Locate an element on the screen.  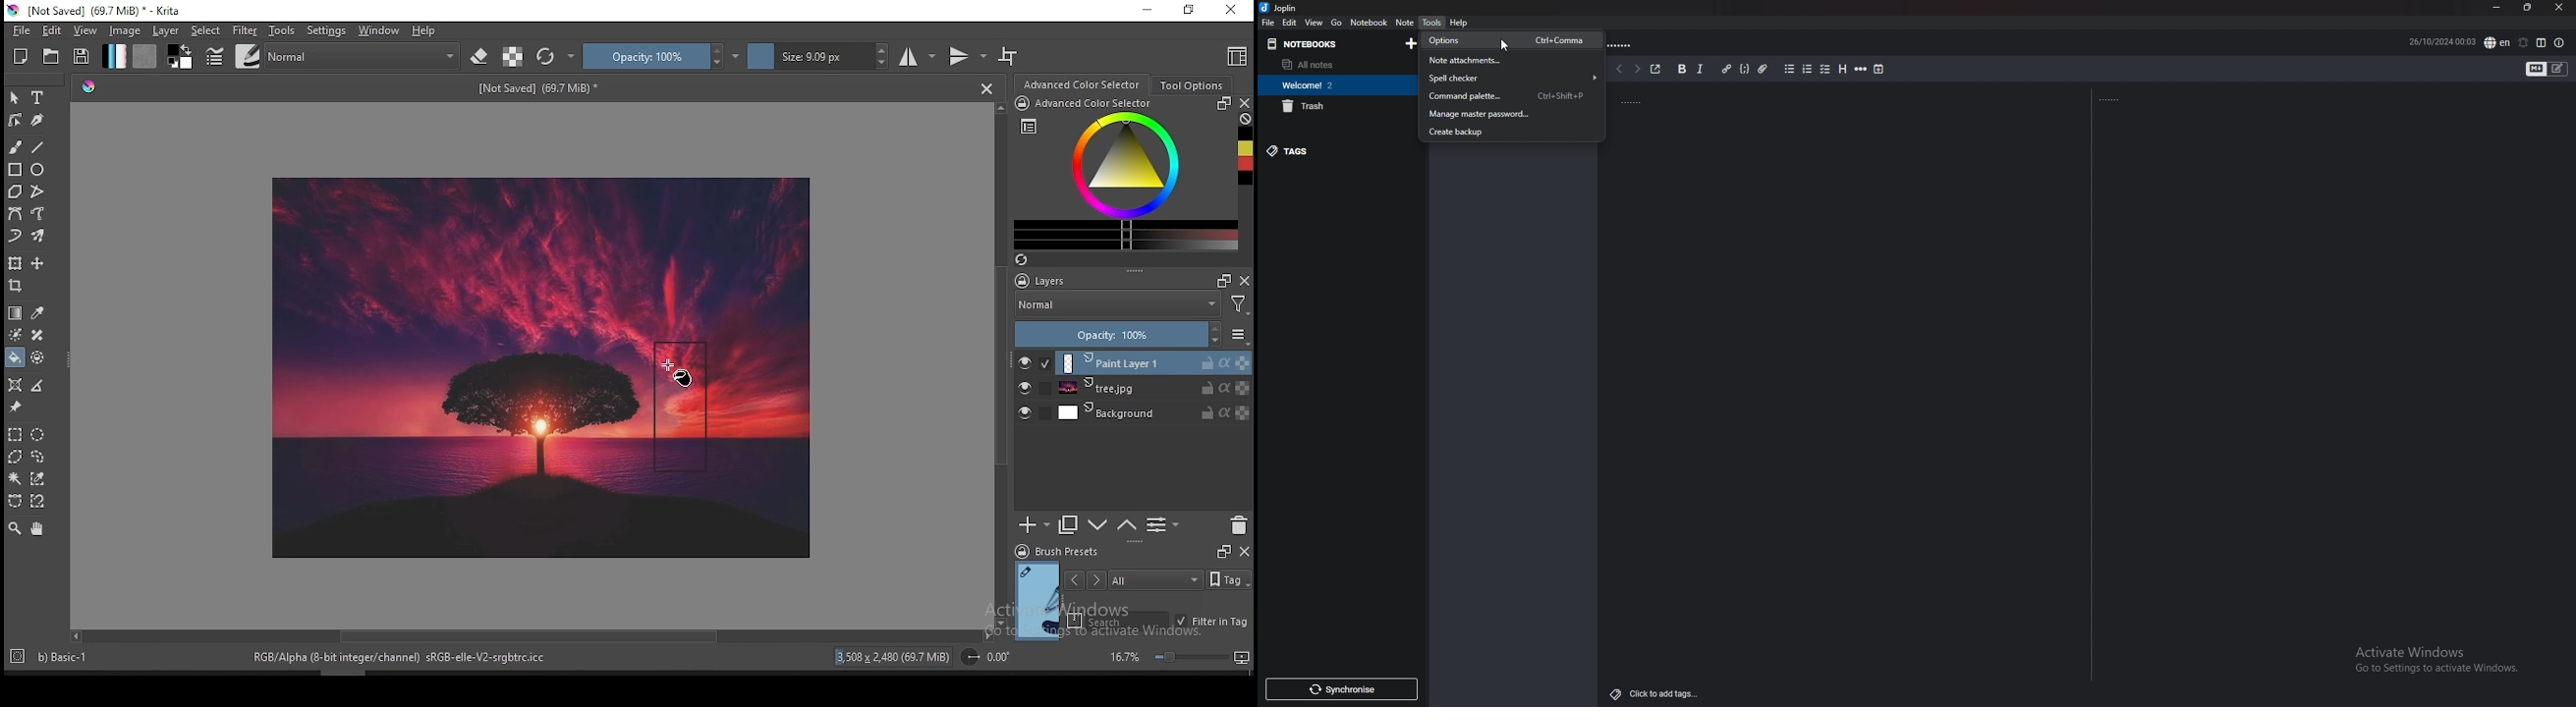
layer is located at coordinates (1153, 362).